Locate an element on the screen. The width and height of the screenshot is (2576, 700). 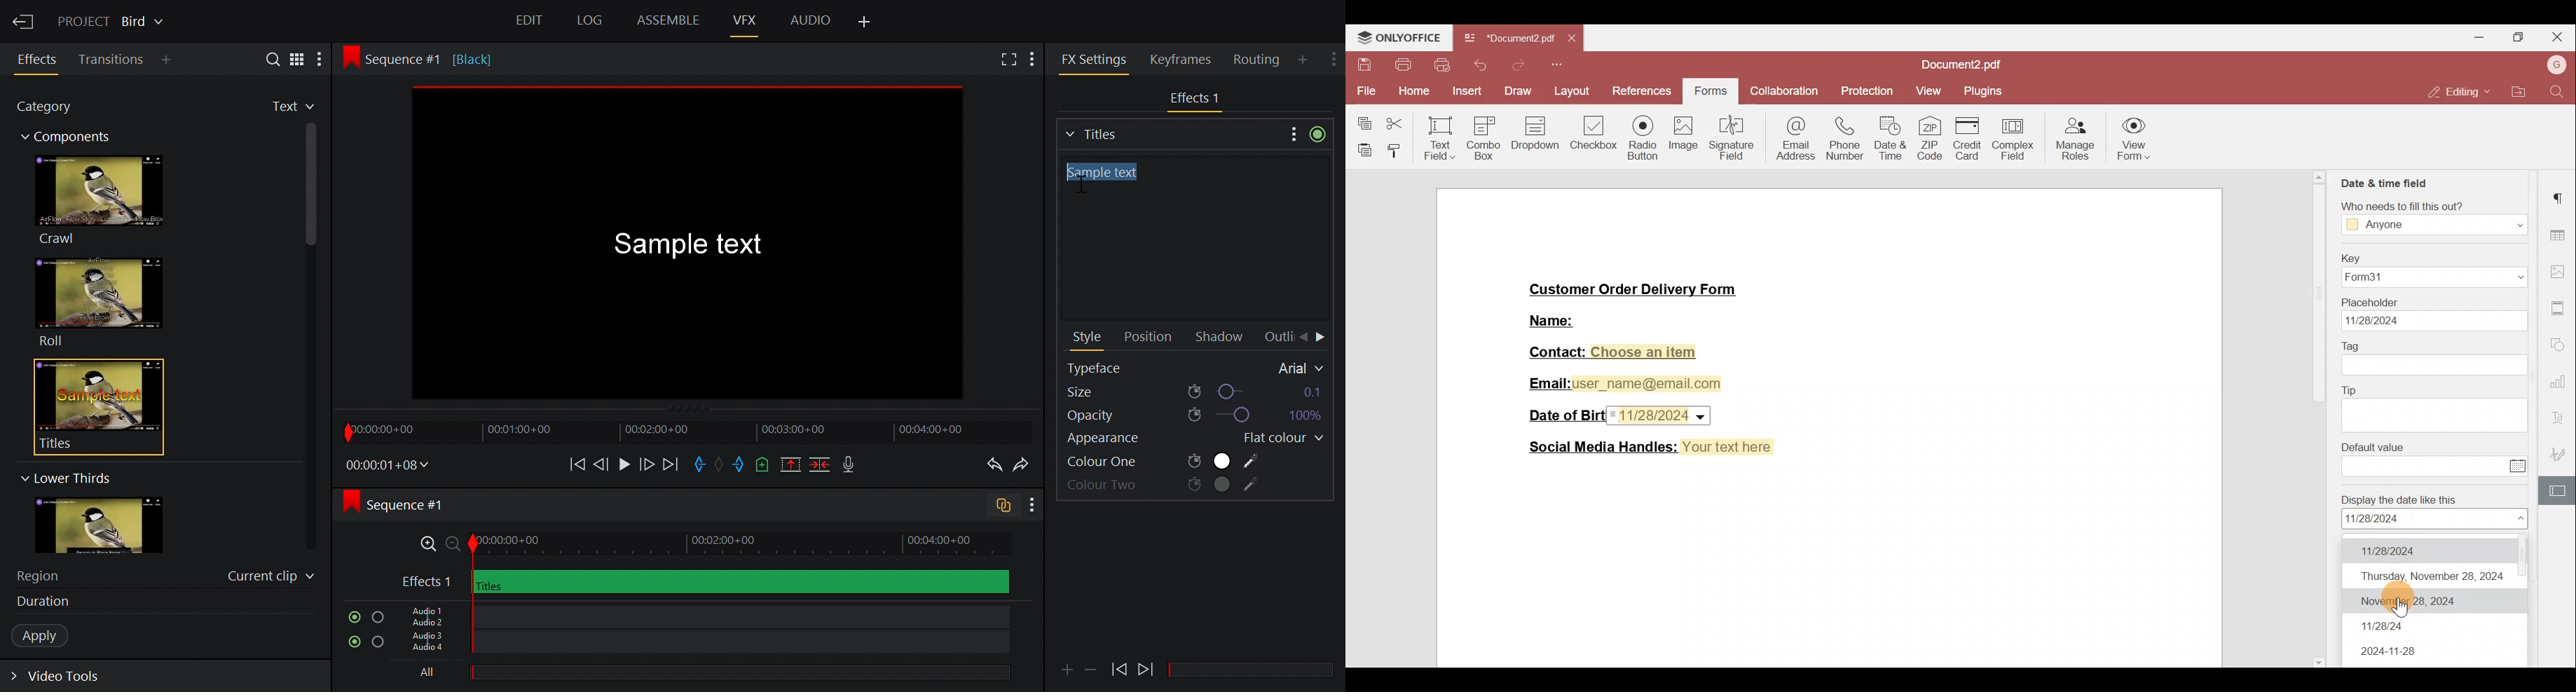
Toggle between list and tile view is located at coordinates (298, 58).